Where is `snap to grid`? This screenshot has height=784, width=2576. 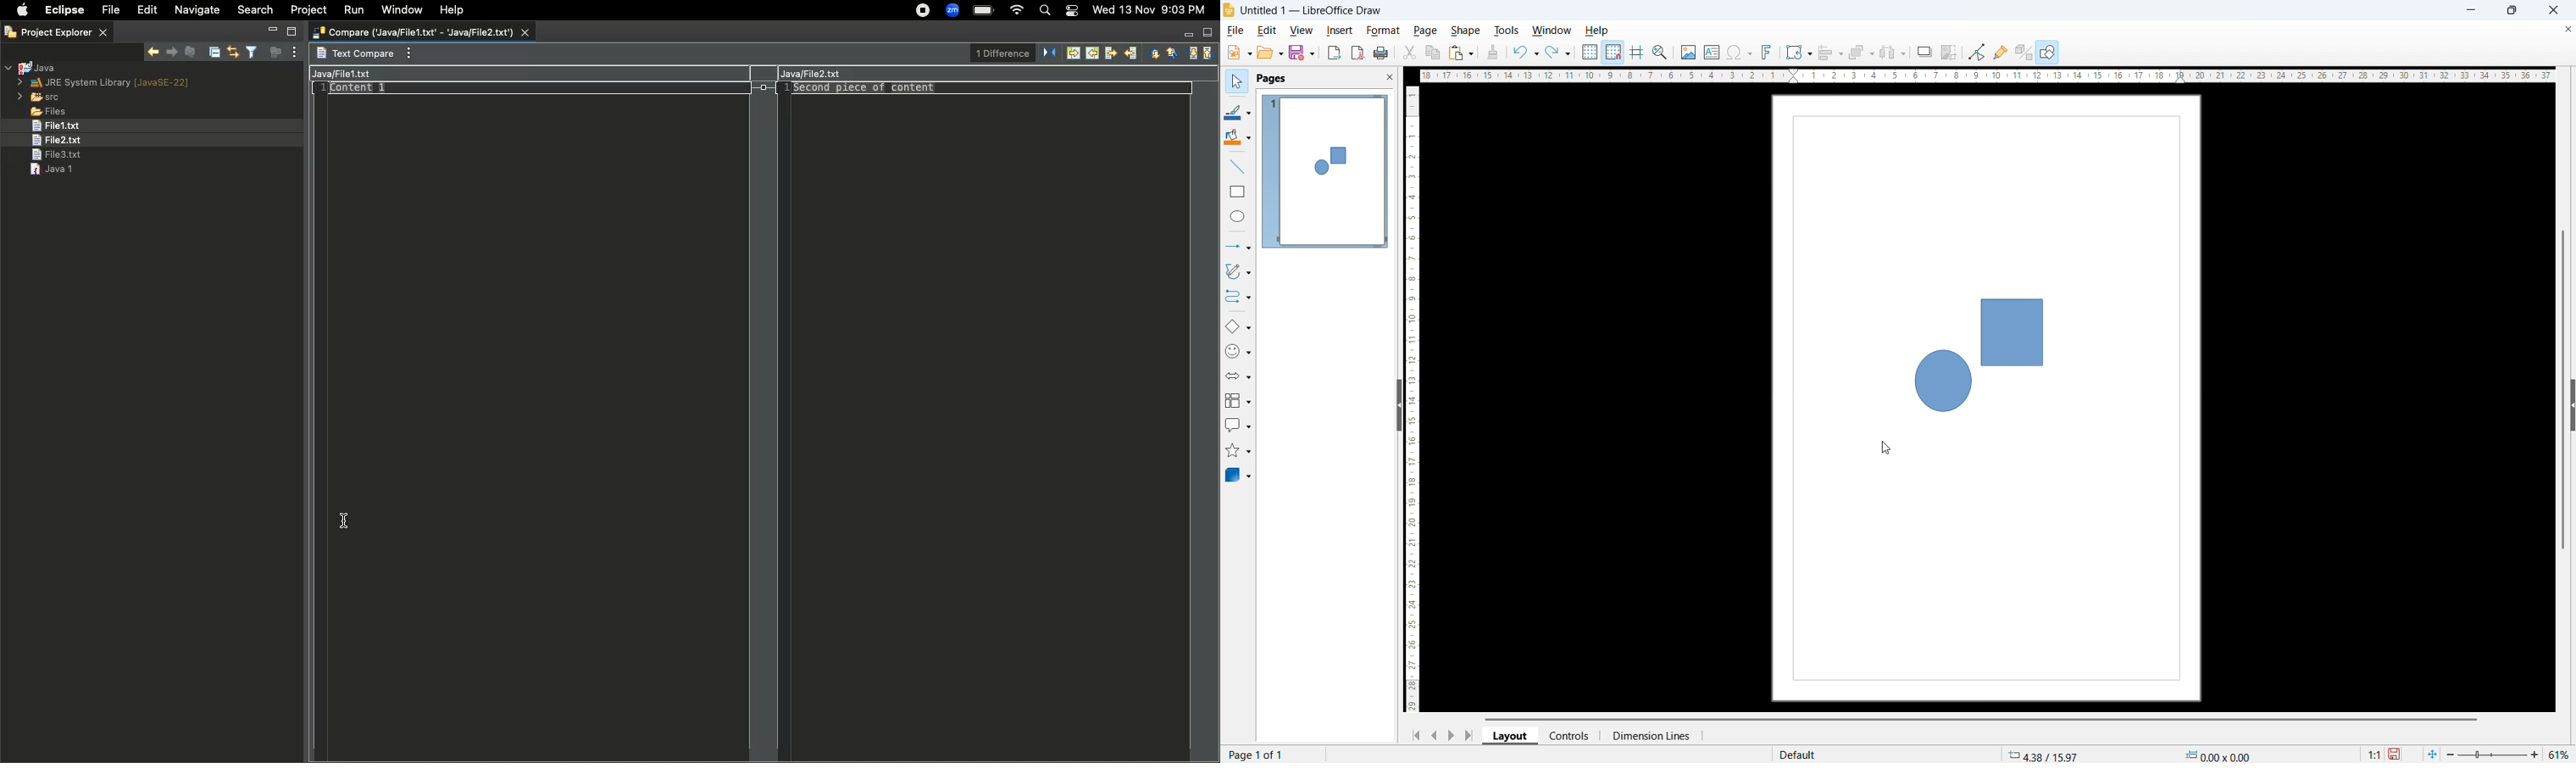 snap to grid is located at coordinates (1614, 52).